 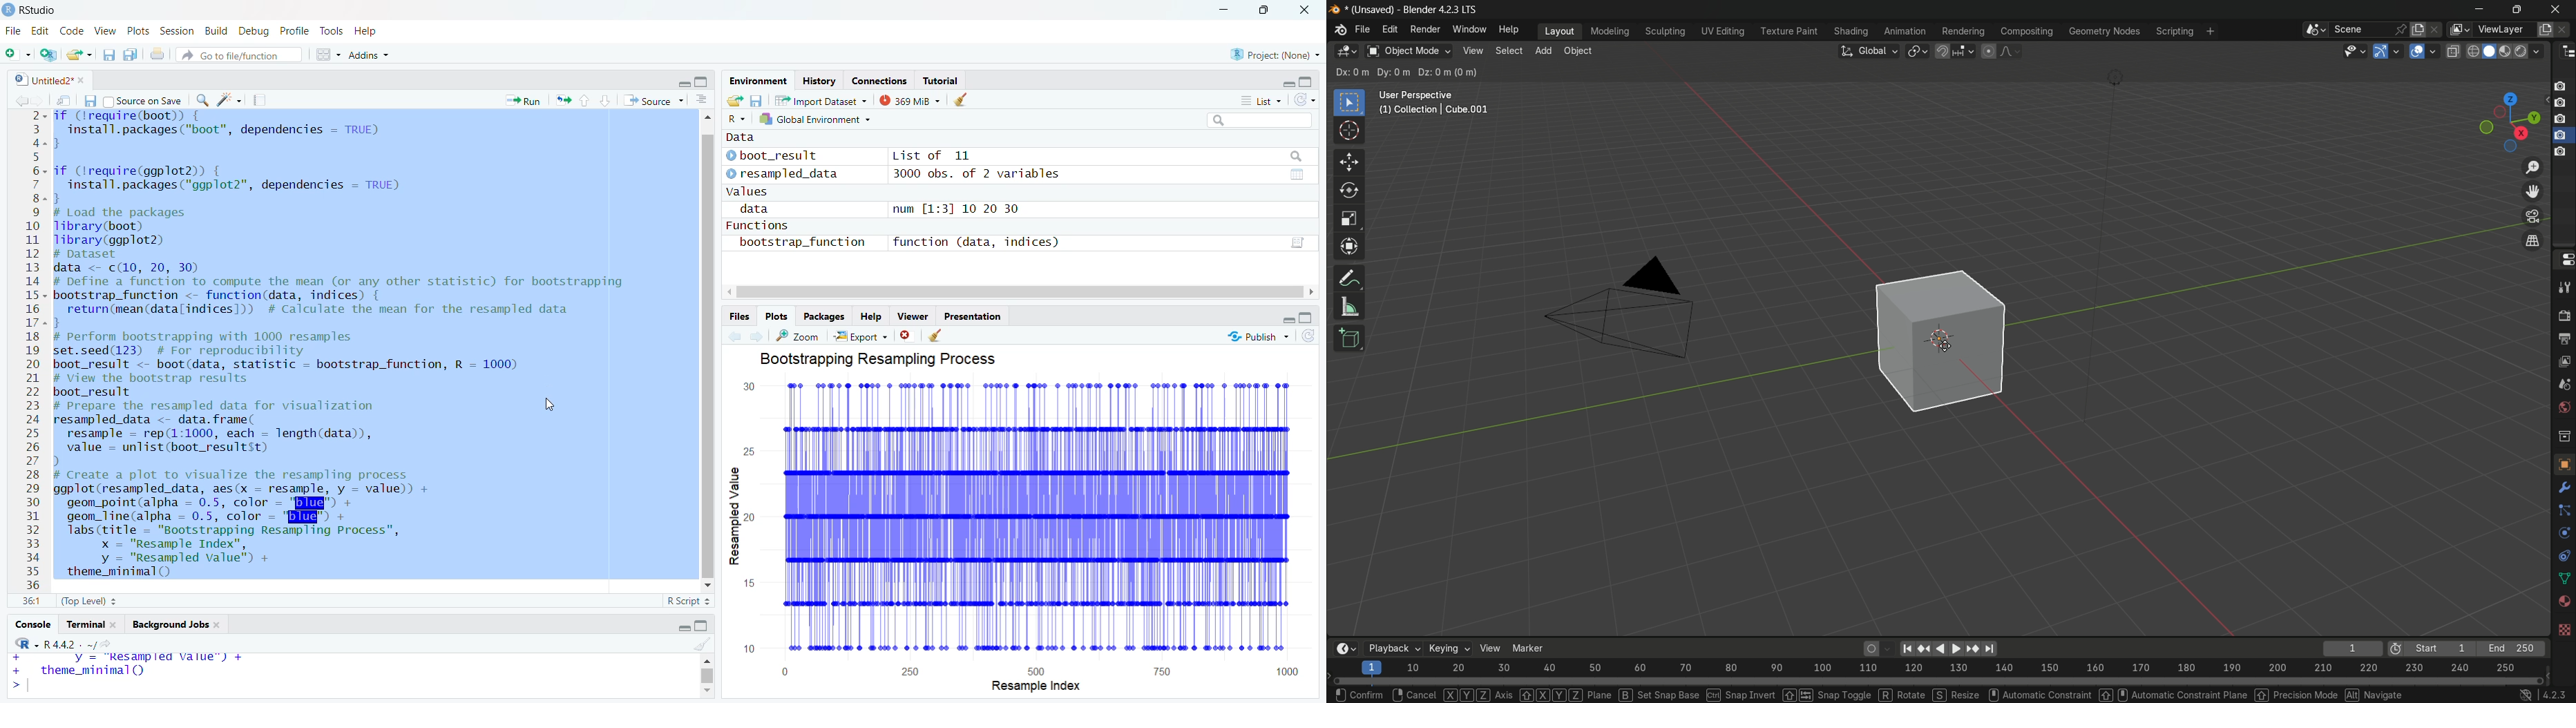 I want to click on  View, so click(x=105, y=32).